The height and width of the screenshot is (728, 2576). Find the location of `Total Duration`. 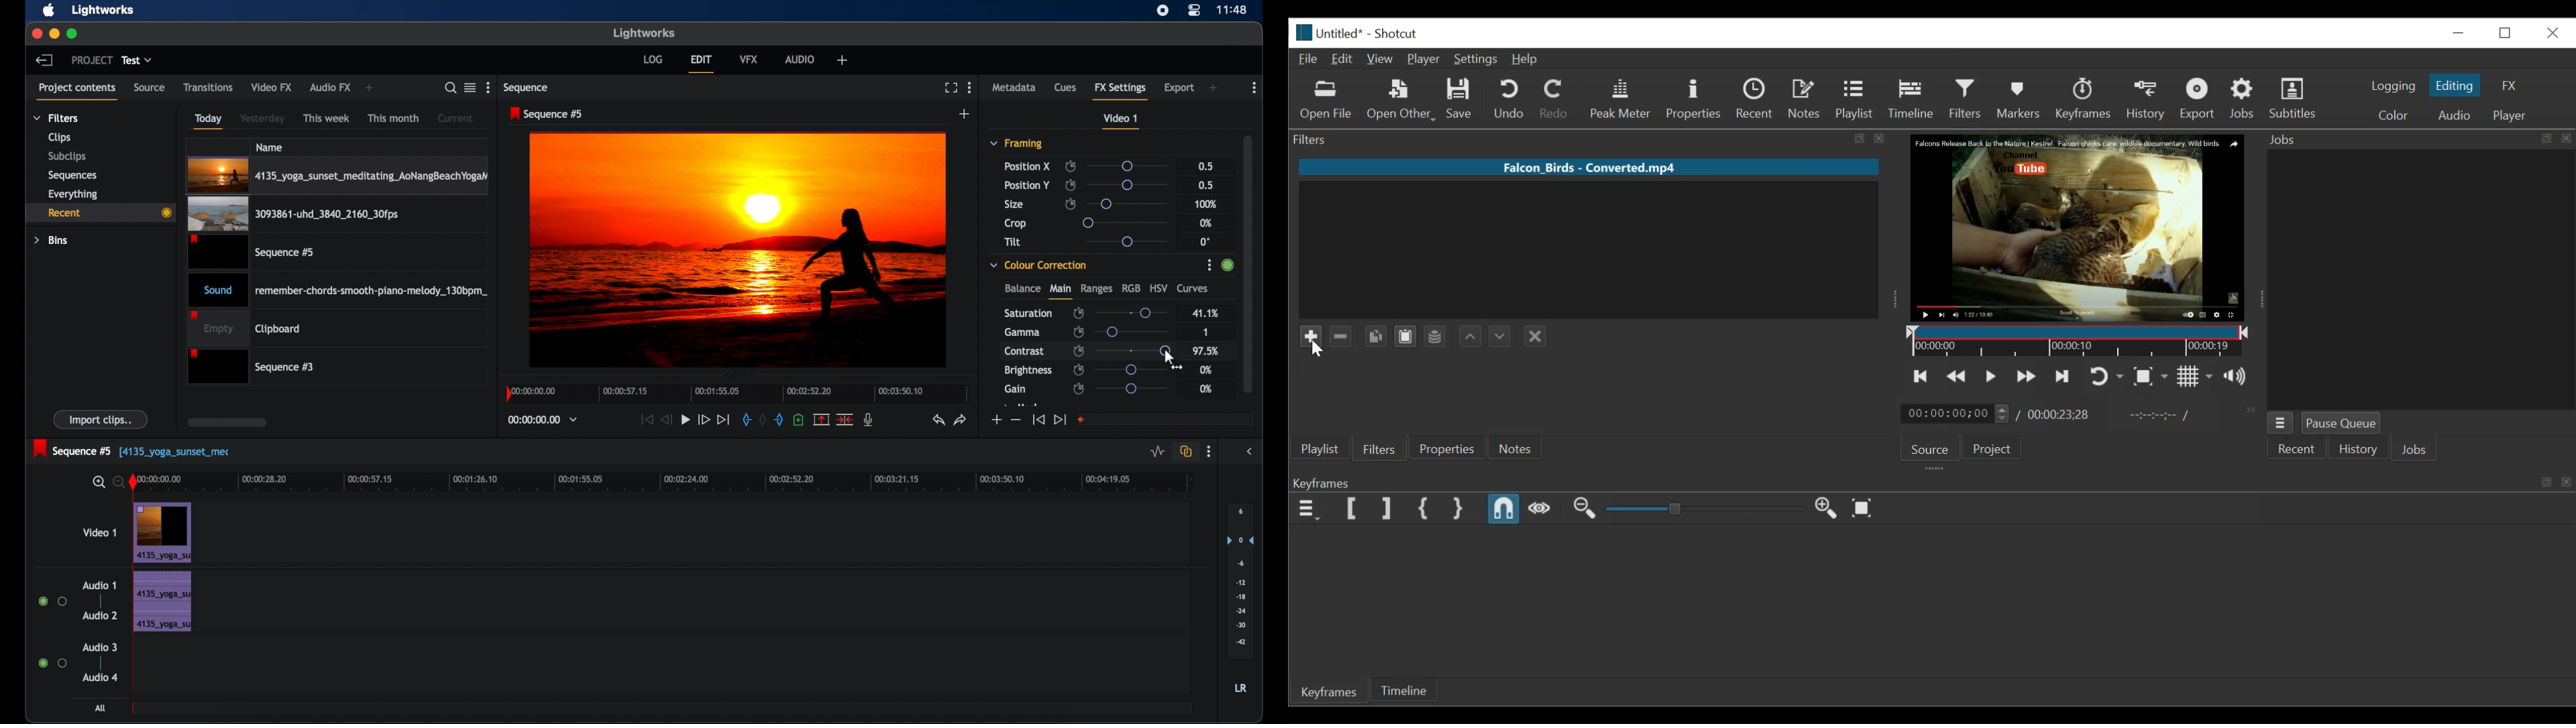

Total Duration is located at coordinates (2059, 415).